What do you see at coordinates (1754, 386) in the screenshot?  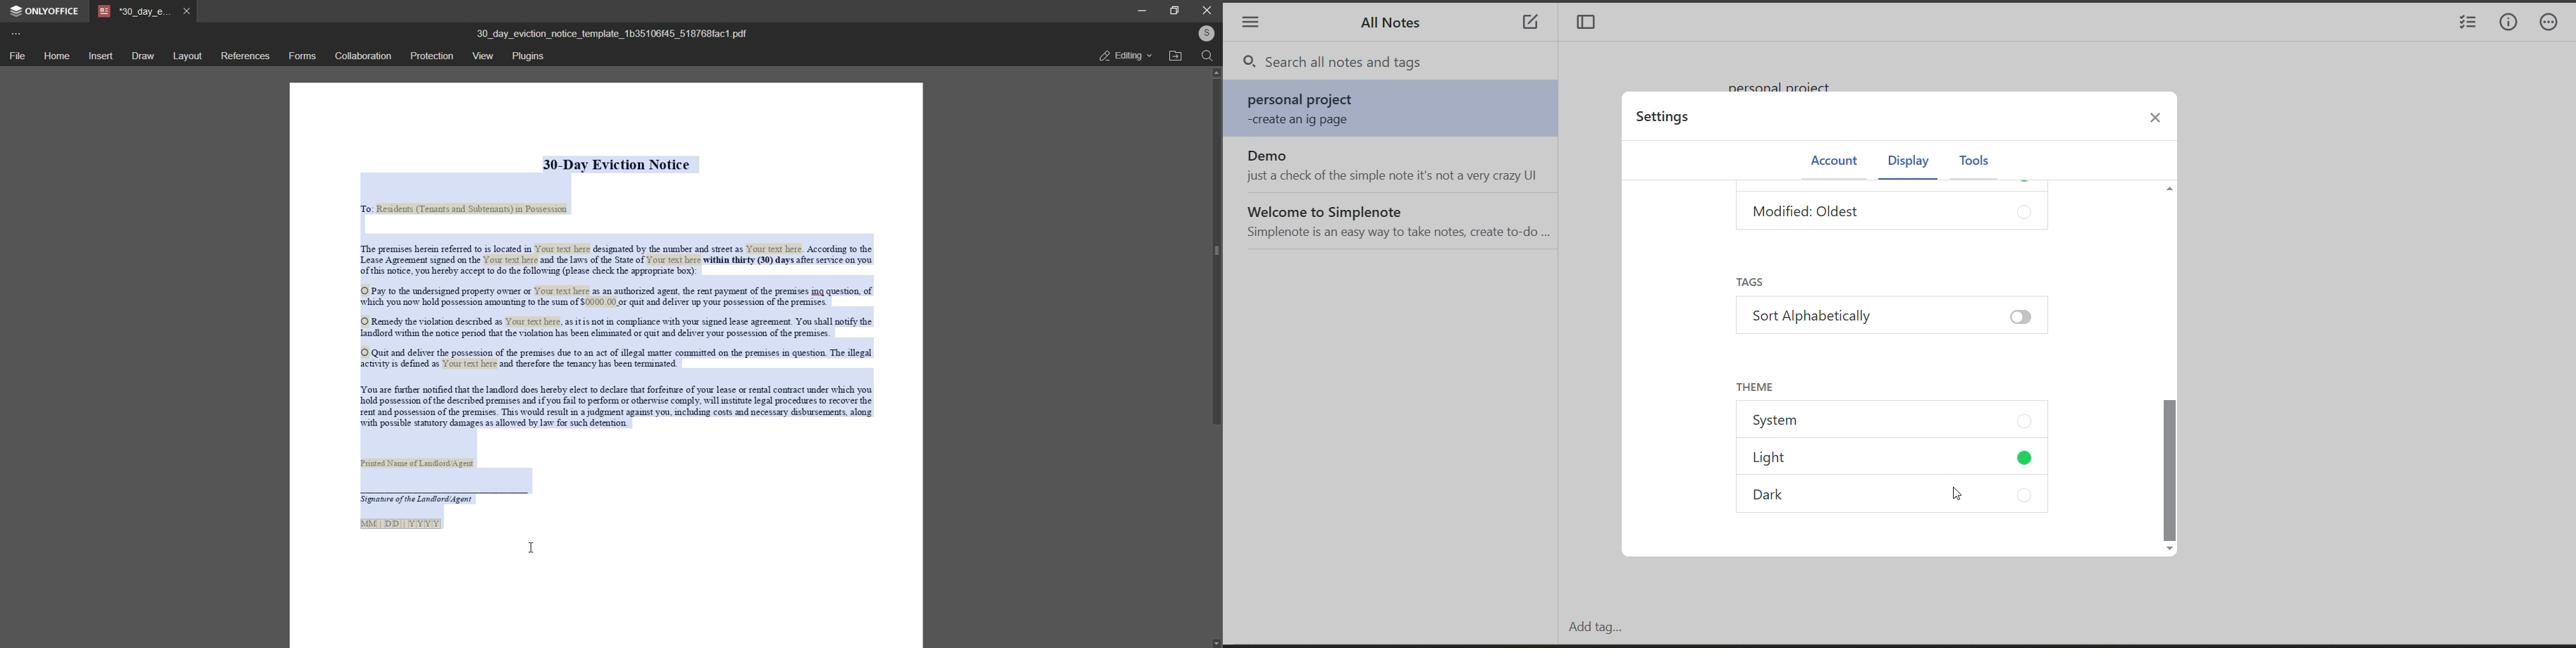 I see `theme` at bounding box center [1754, 386].